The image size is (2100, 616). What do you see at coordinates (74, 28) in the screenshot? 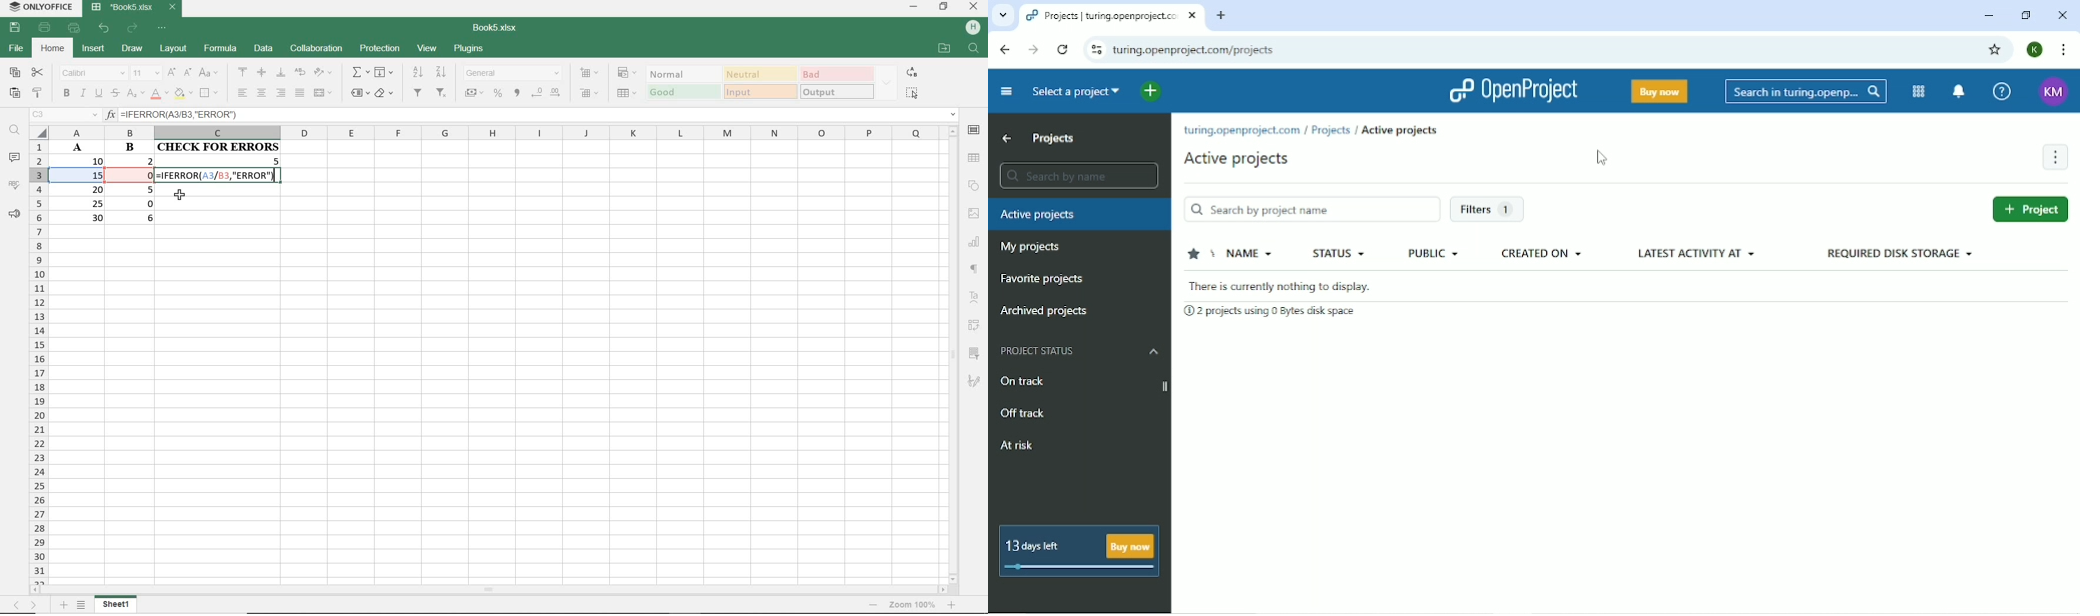
I see `QUICK PRINT` at bounding box center [74, 28].